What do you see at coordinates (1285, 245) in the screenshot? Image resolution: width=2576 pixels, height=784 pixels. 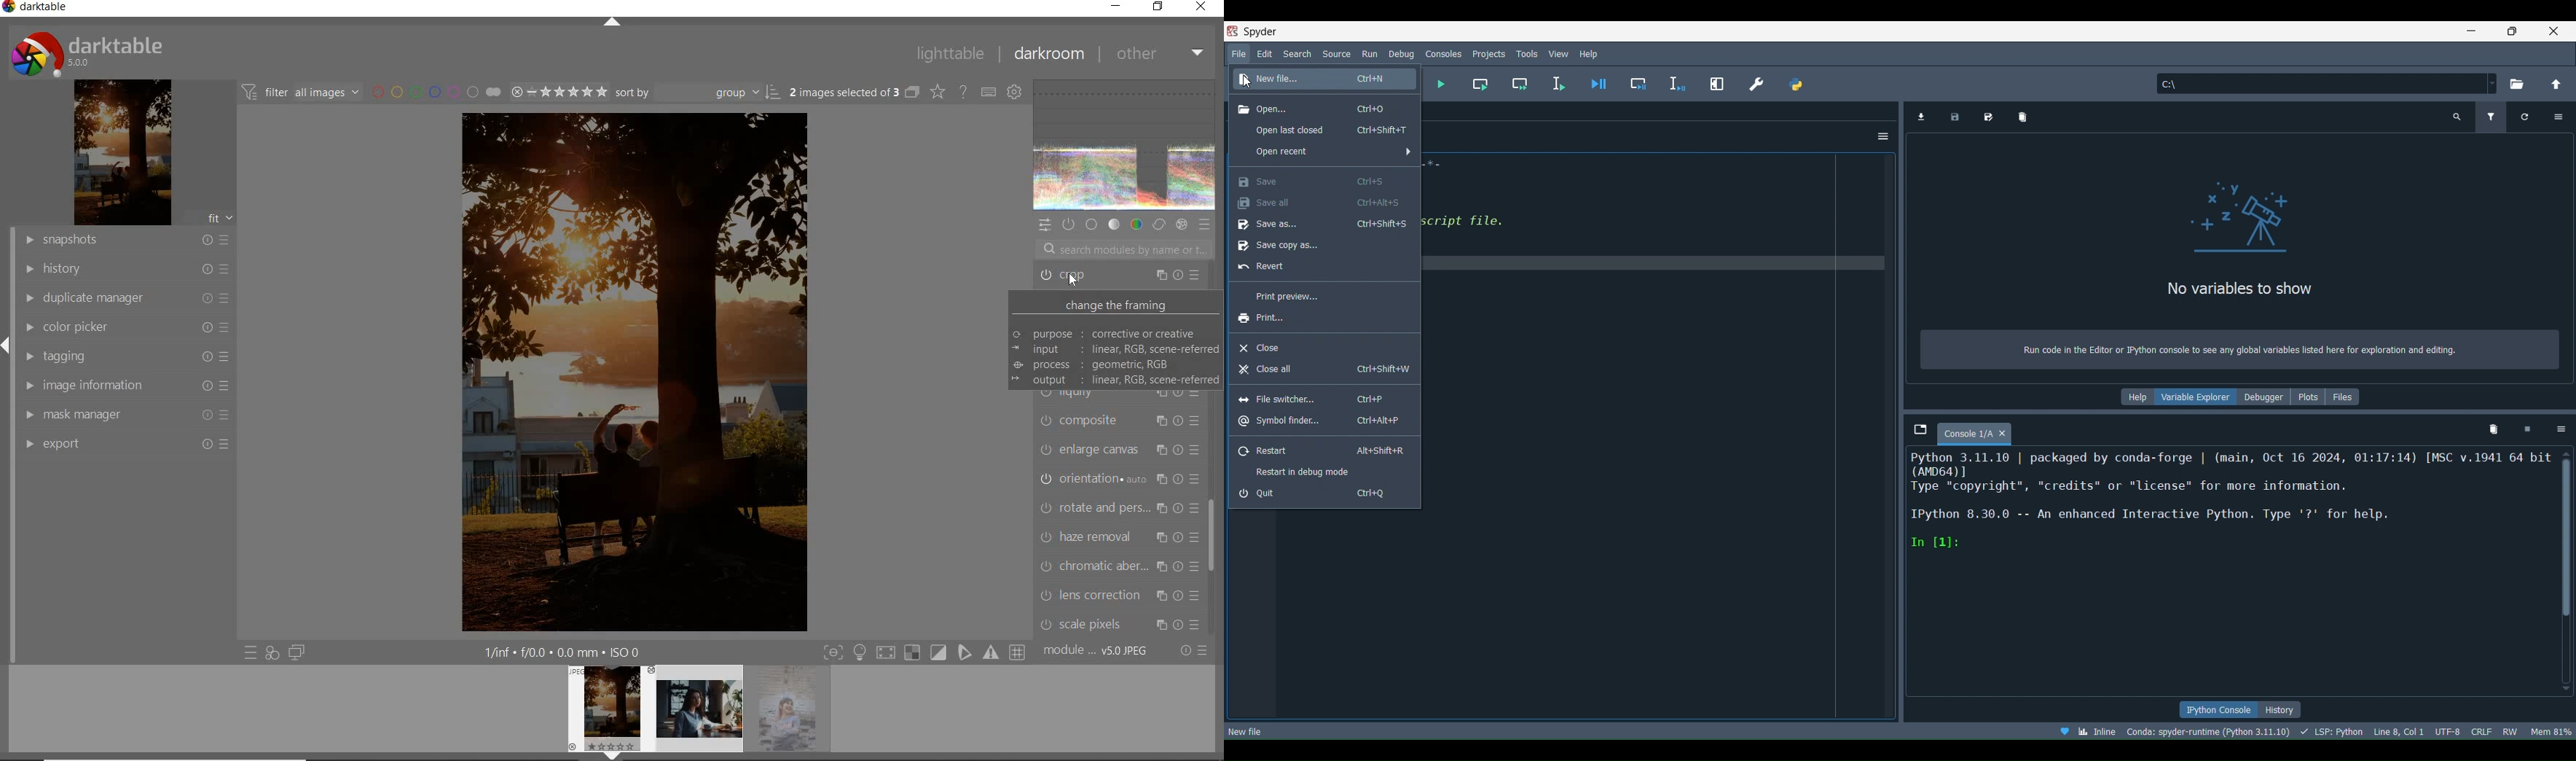 I see `Save copy as` at bounding box center [1285, 245].